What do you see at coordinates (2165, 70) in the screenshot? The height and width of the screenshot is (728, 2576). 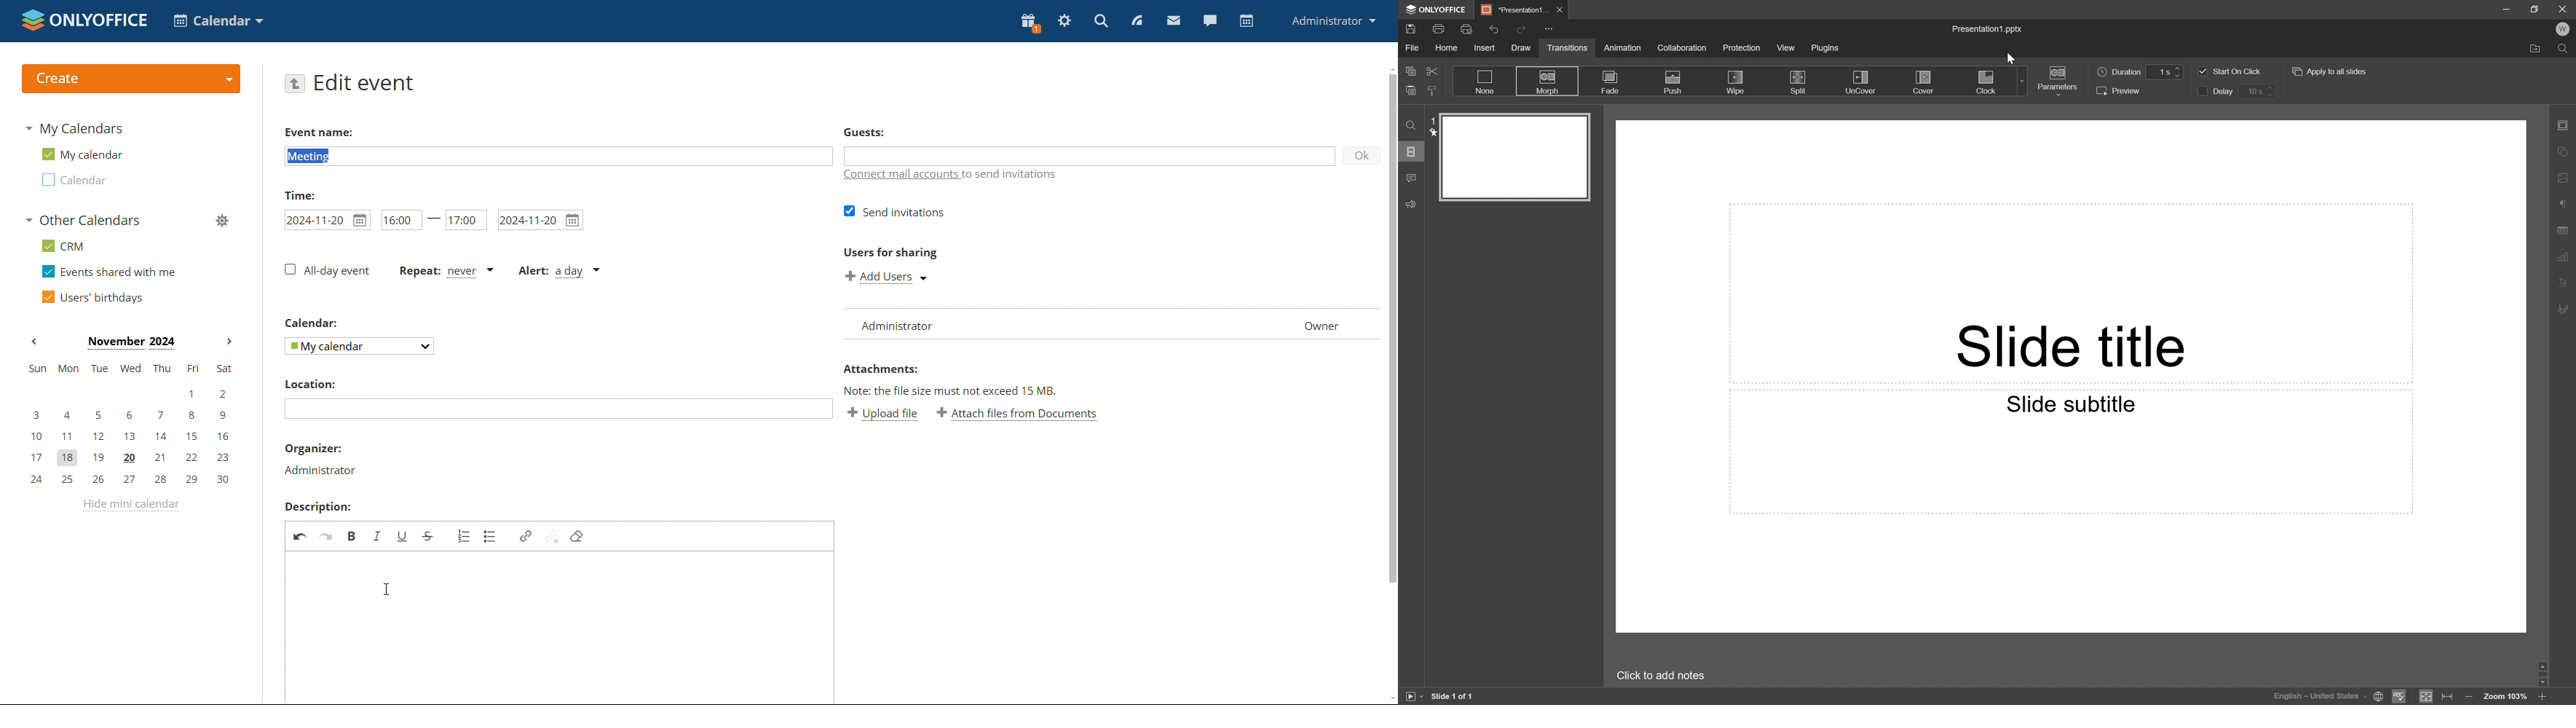 I see `1s` at bounding box center [2165, 70].